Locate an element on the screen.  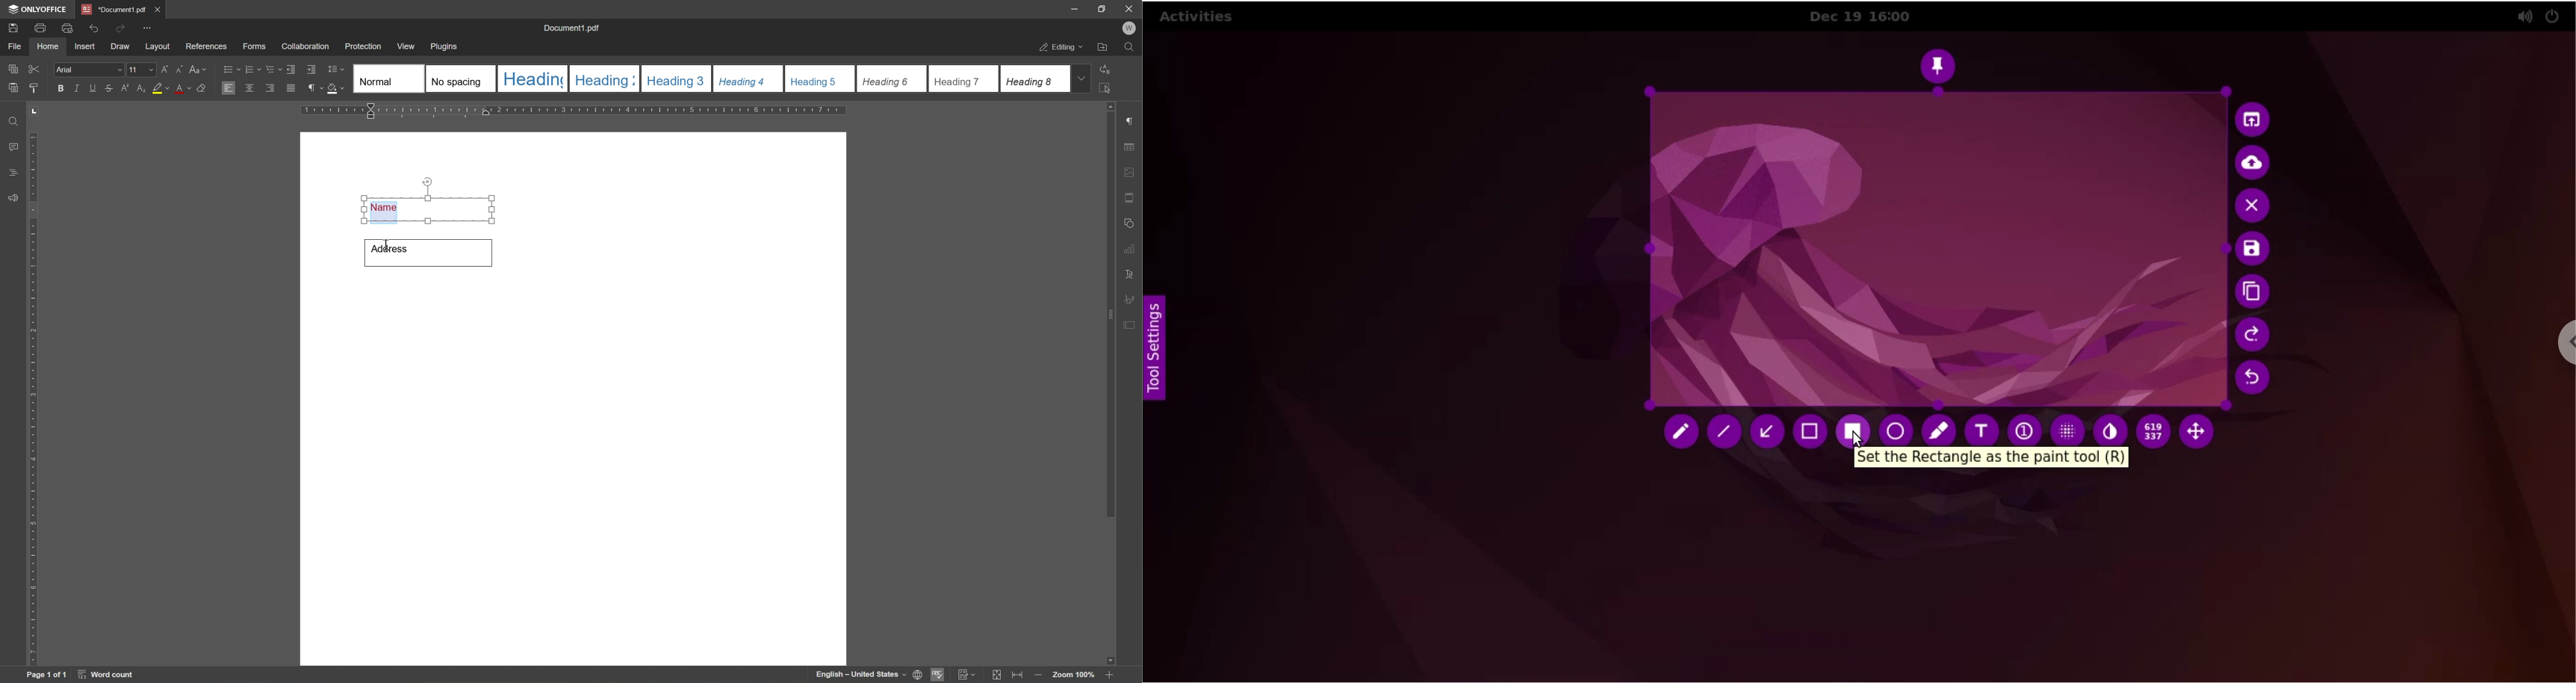
headings is located at coordinates (15, 170).